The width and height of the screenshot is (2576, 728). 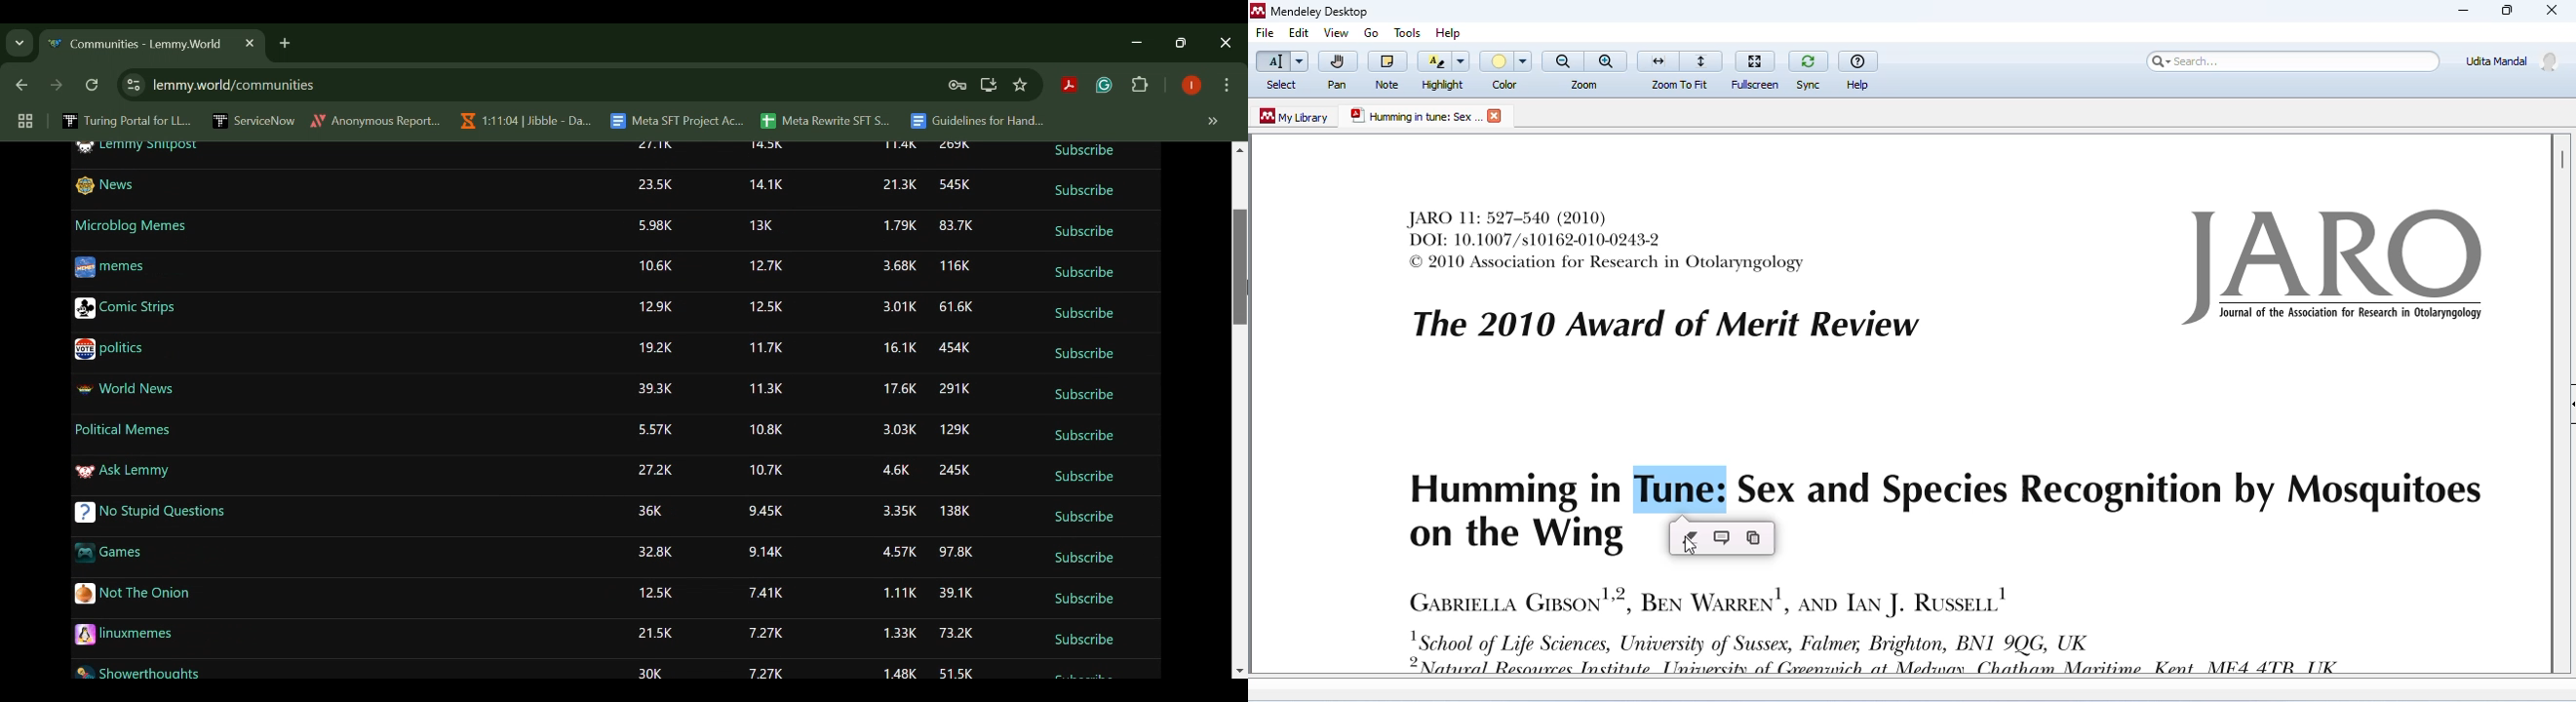 What do you see at coordinates (763, 552) in the screenshot?
I see `9.14K` at bounding box center [763, 552].